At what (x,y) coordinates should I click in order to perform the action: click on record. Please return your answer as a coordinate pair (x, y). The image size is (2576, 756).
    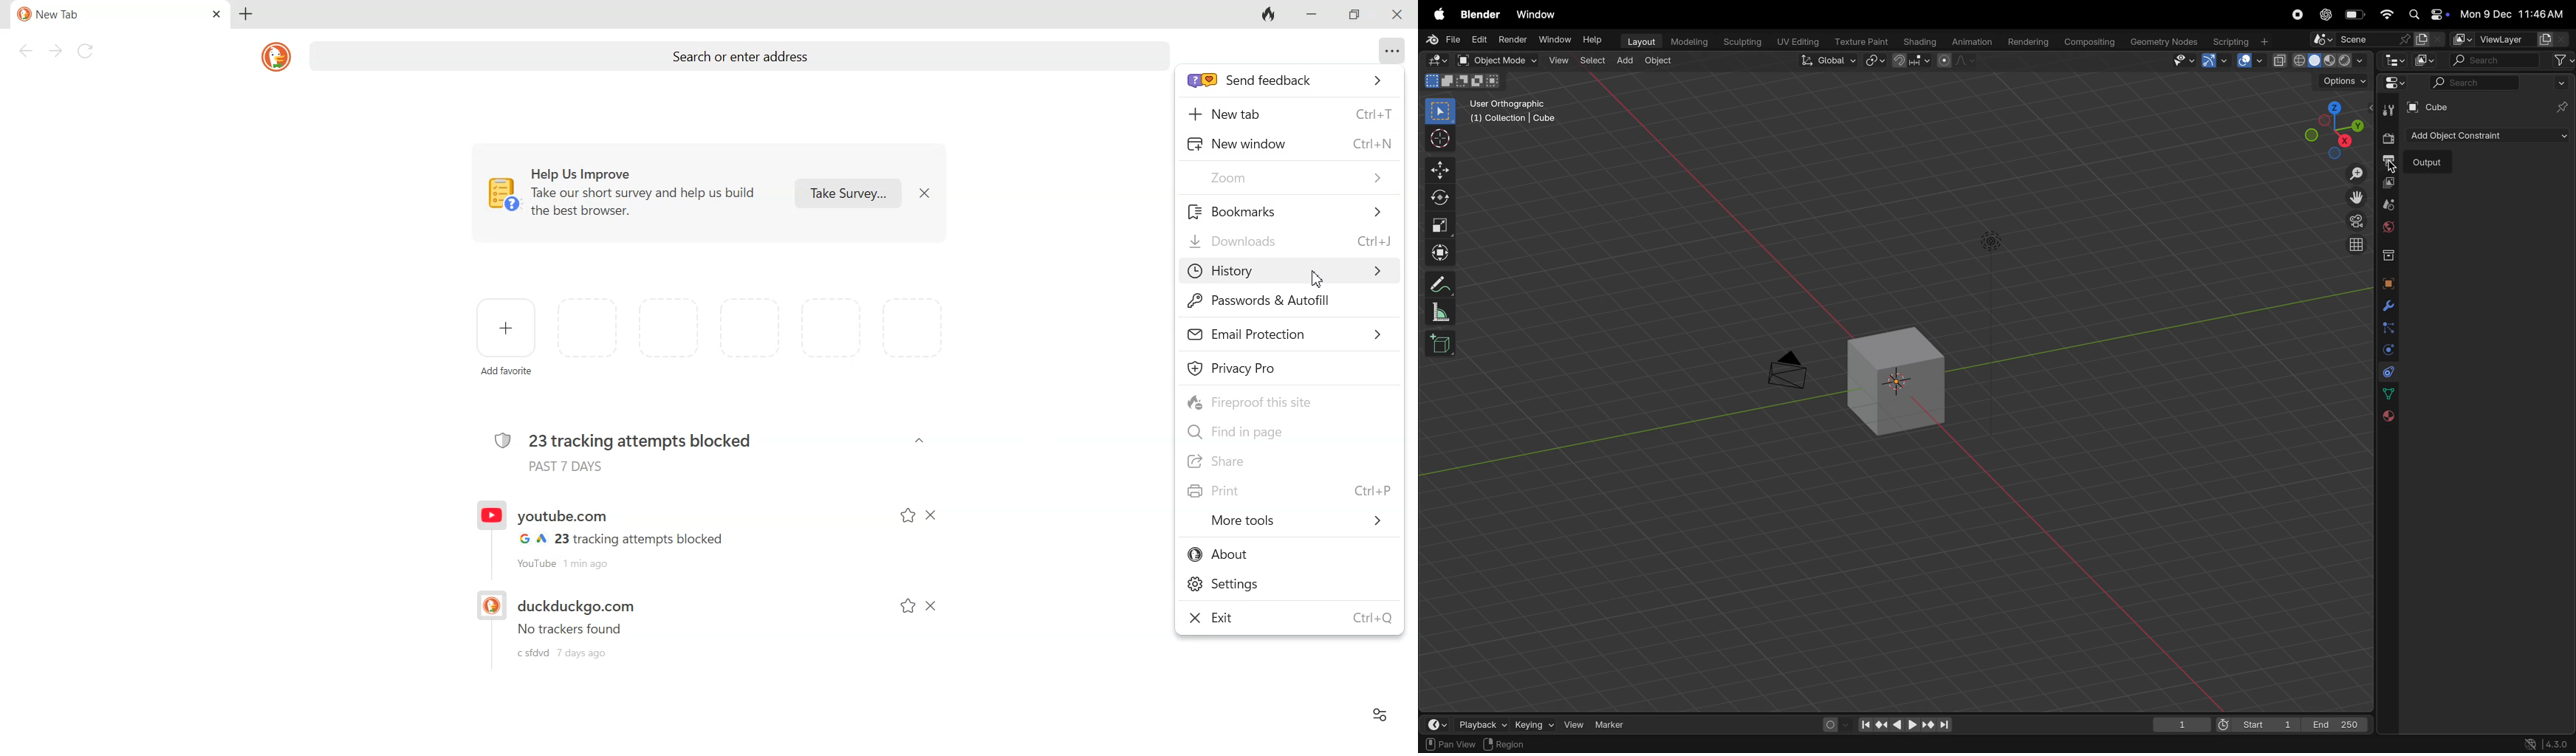
    Looking at the image, I should click on (2299, 16).